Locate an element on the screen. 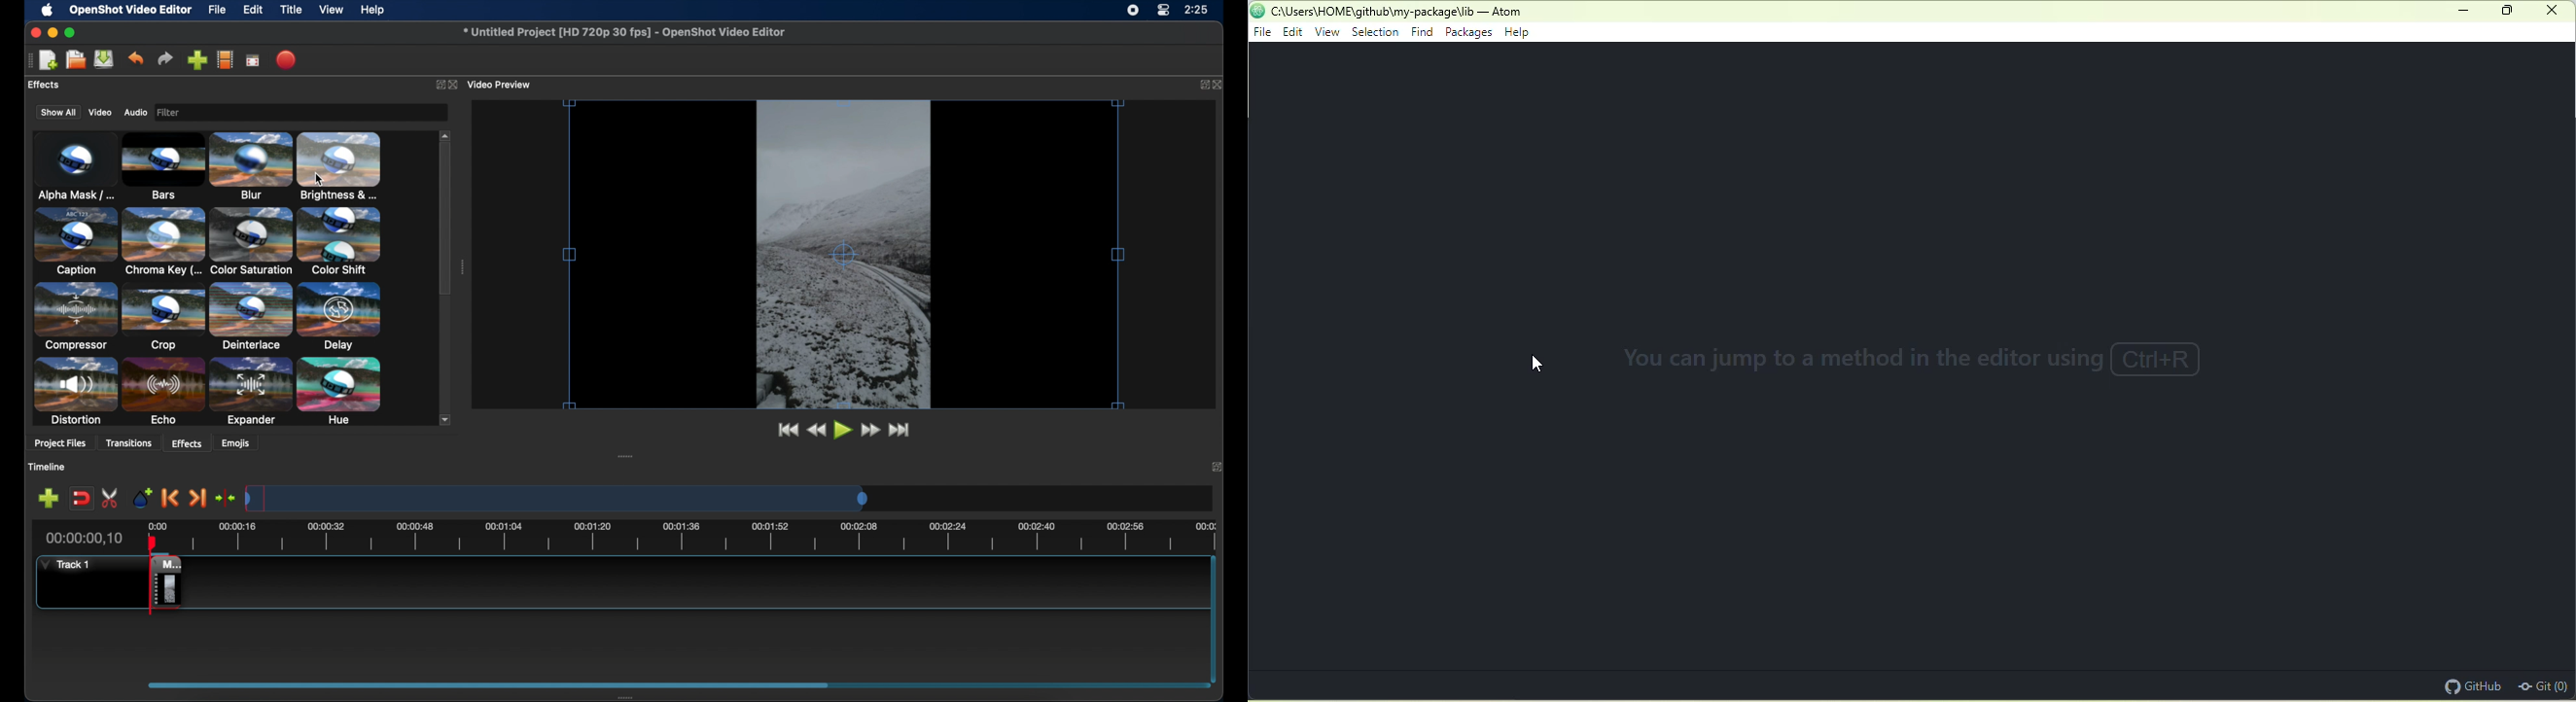 Image resolution: width=2576 pixels, height=728 pixels. add track is located at coordinates (48, 498).